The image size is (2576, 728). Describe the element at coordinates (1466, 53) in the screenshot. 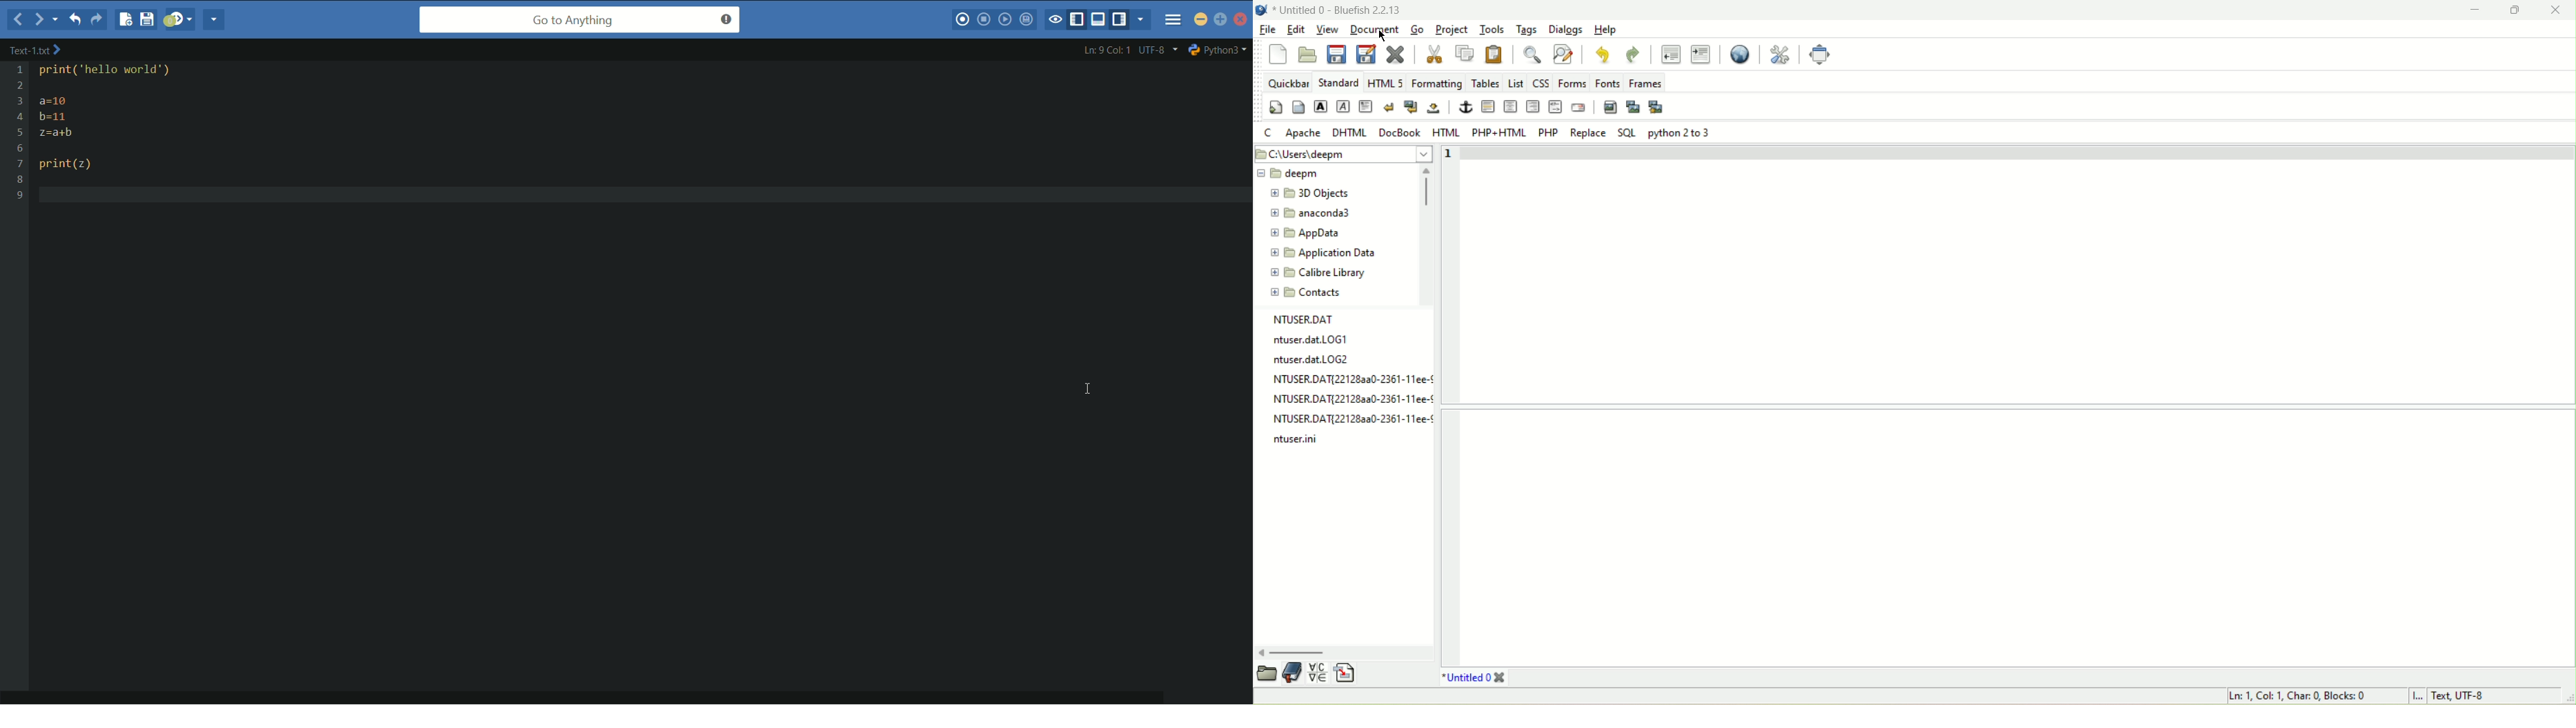

I see `copy` at that location.